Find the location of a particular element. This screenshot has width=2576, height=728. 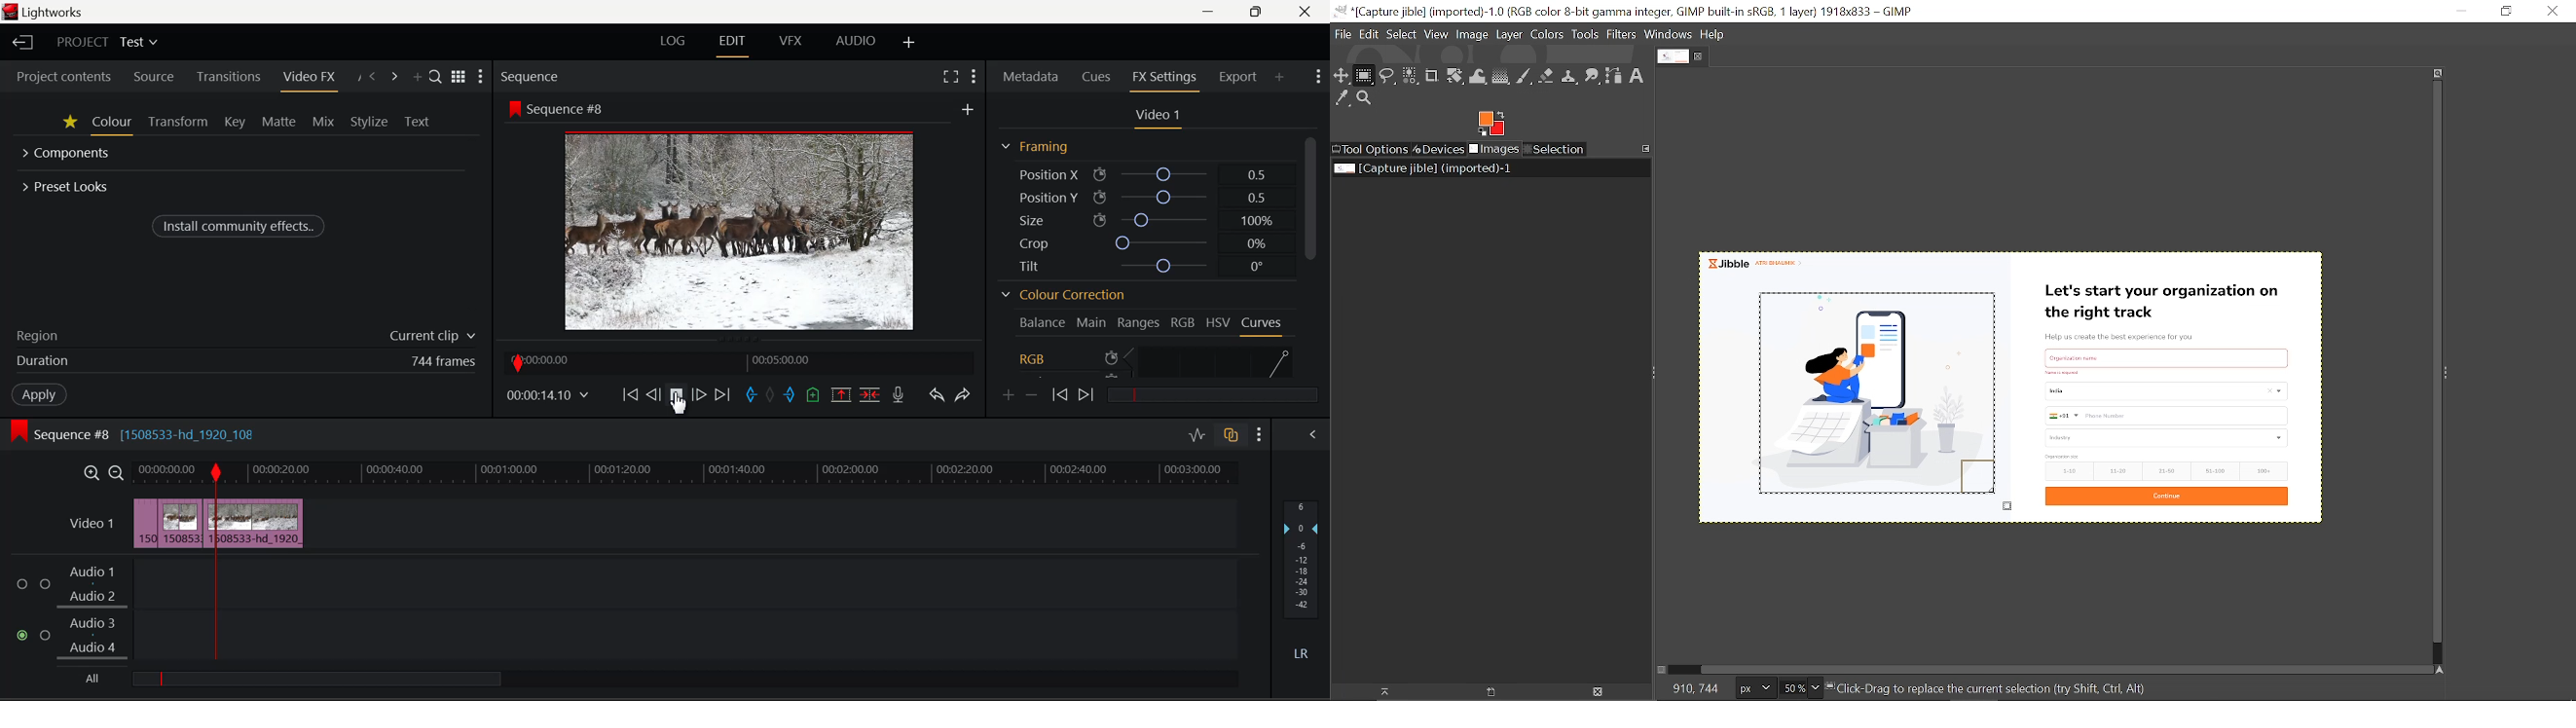

Foreground tool is located at coordinates (1490, 124).